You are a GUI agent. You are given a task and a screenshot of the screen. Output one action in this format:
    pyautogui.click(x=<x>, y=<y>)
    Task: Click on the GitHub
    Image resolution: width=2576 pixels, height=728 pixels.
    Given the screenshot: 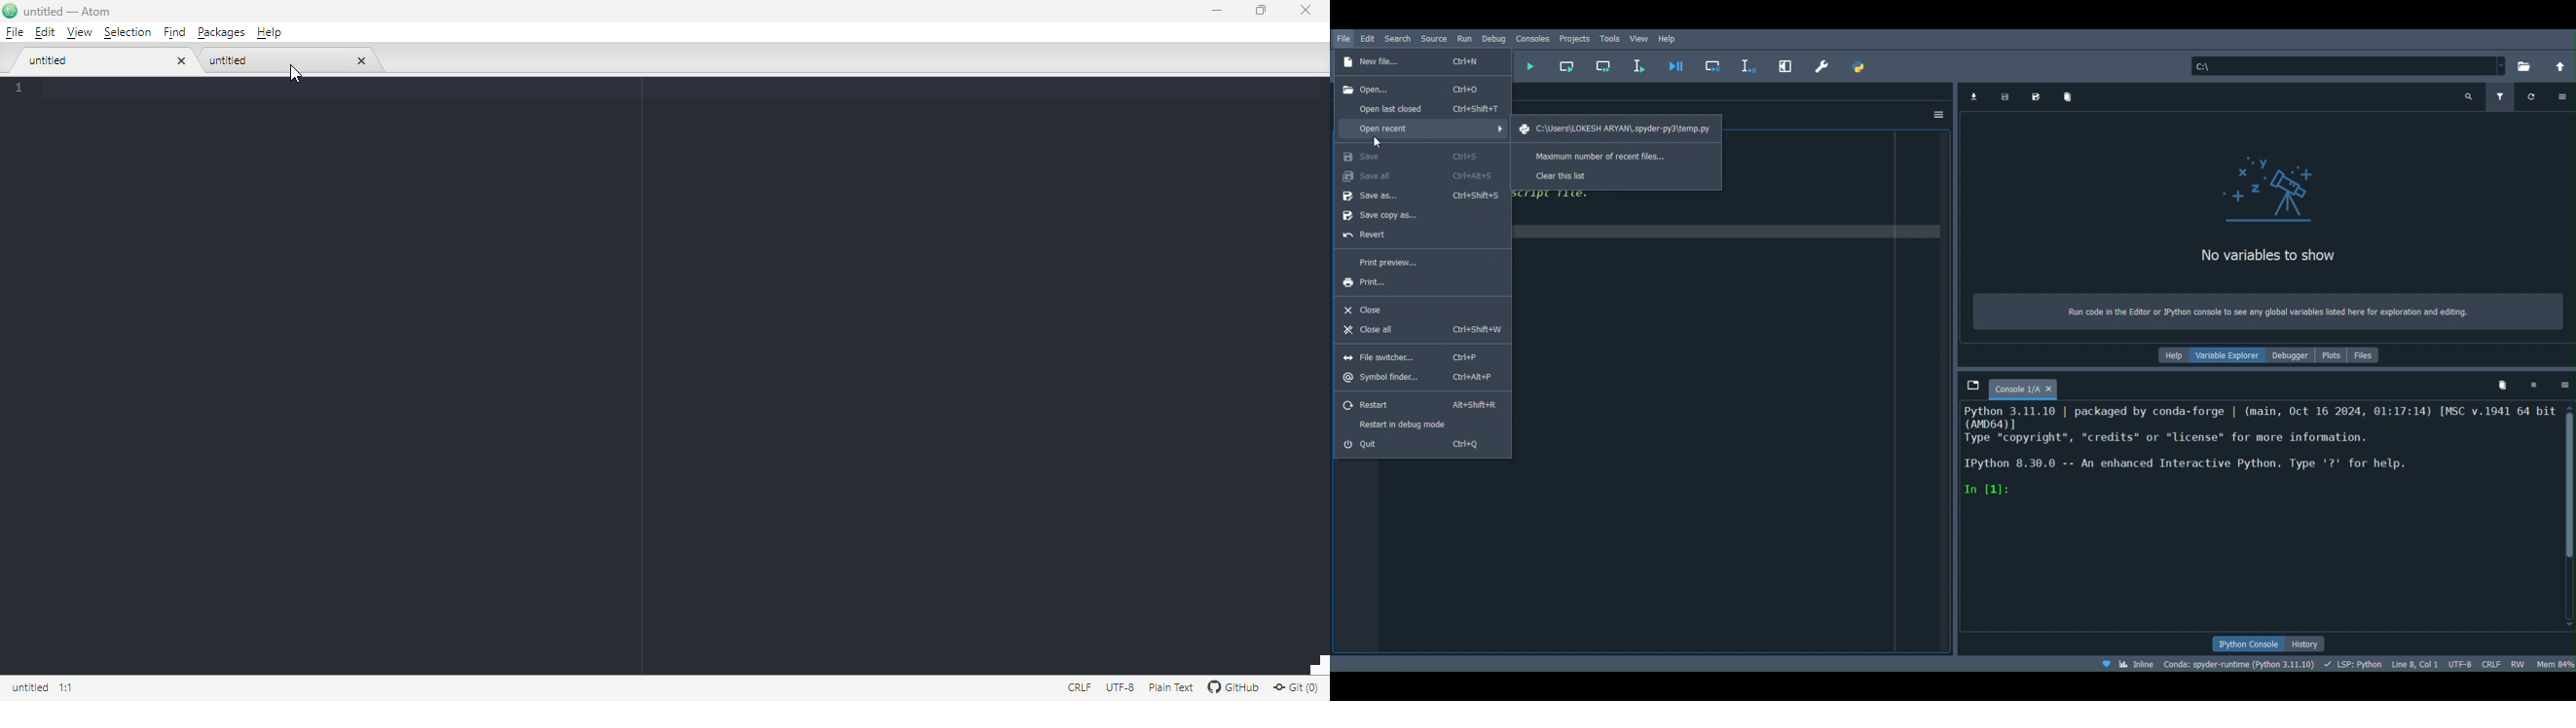 What is the action you would take?
    pyautogui.click(x=1233, y=686)
    